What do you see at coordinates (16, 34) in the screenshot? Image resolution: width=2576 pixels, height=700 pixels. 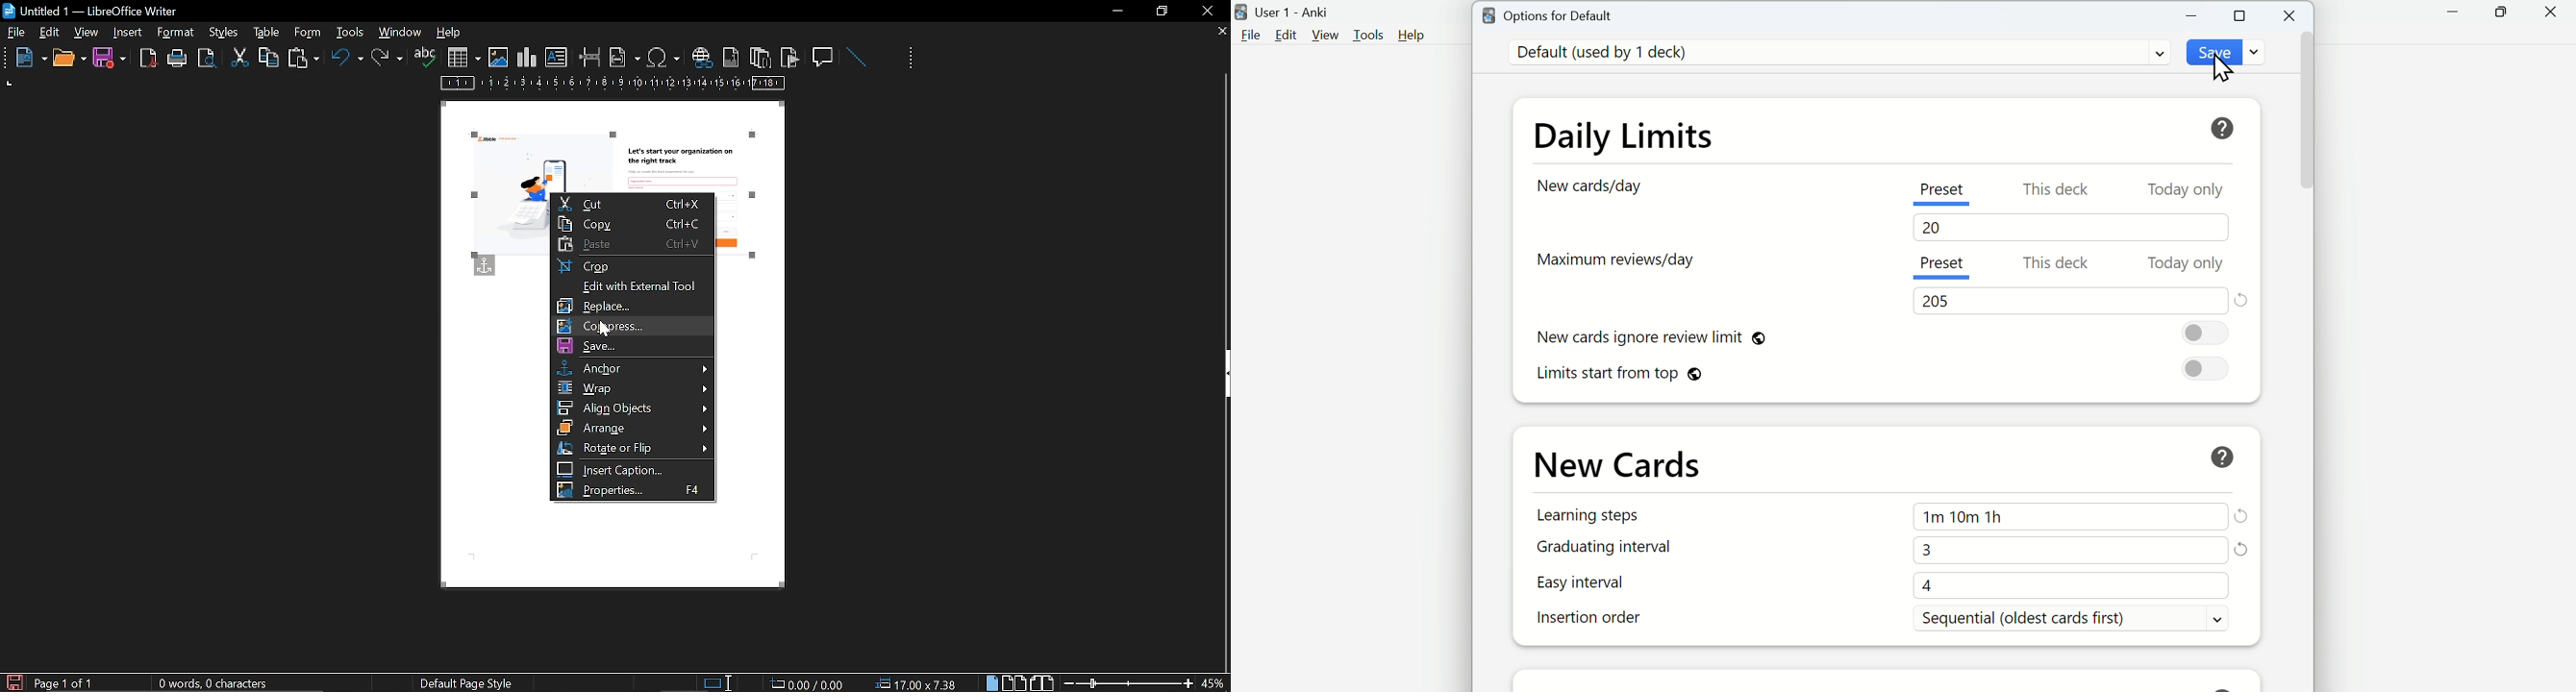 I see `file` at bounding box center [16, 34].